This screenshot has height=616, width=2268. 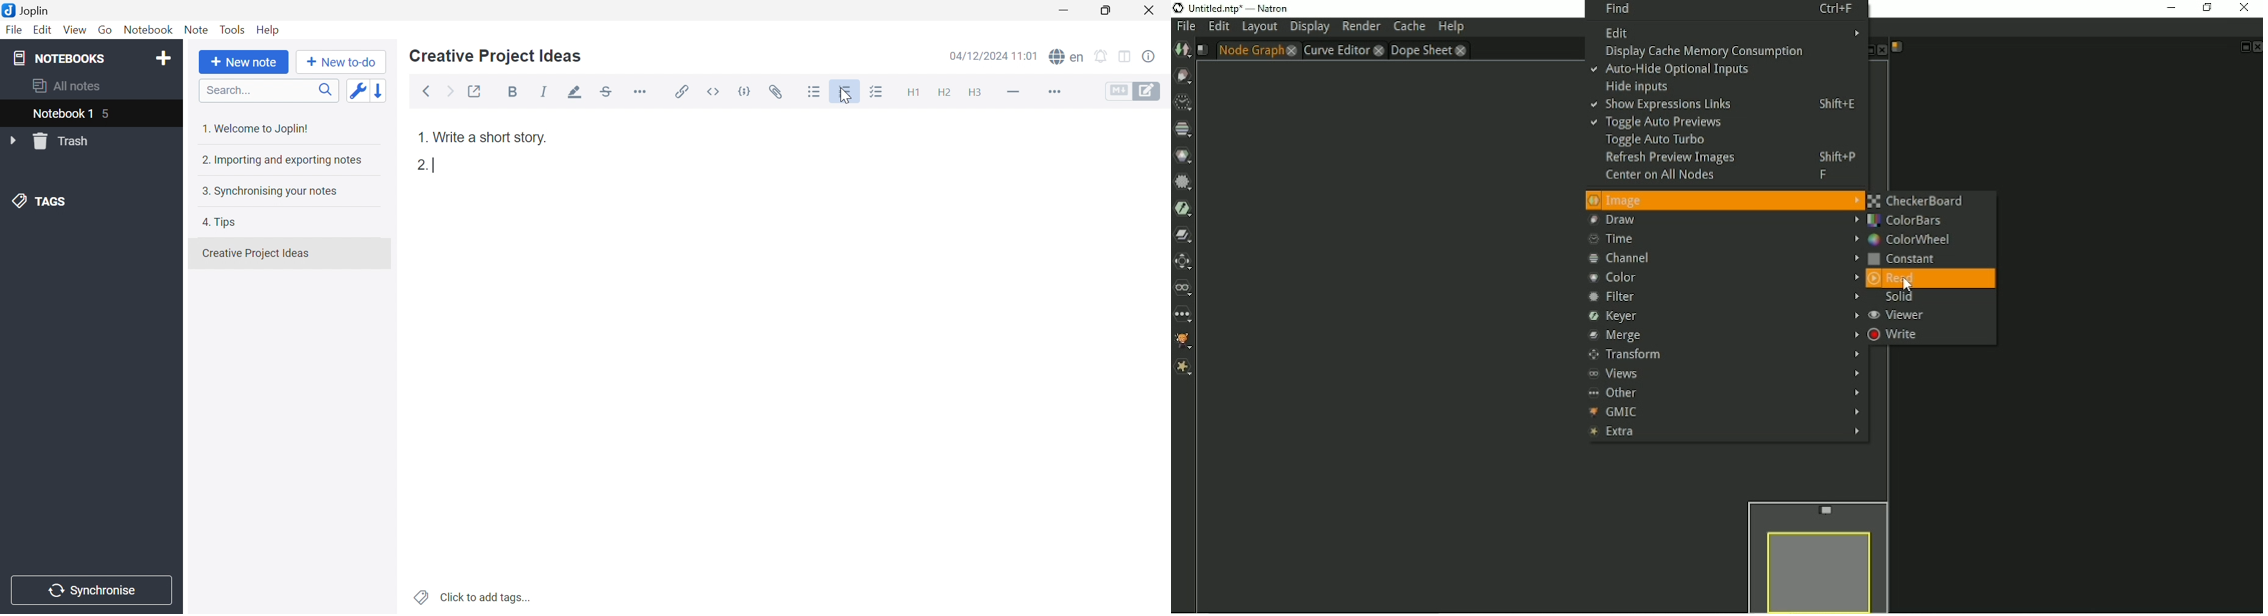 I want to click on 1., so click(x=422, y=140).